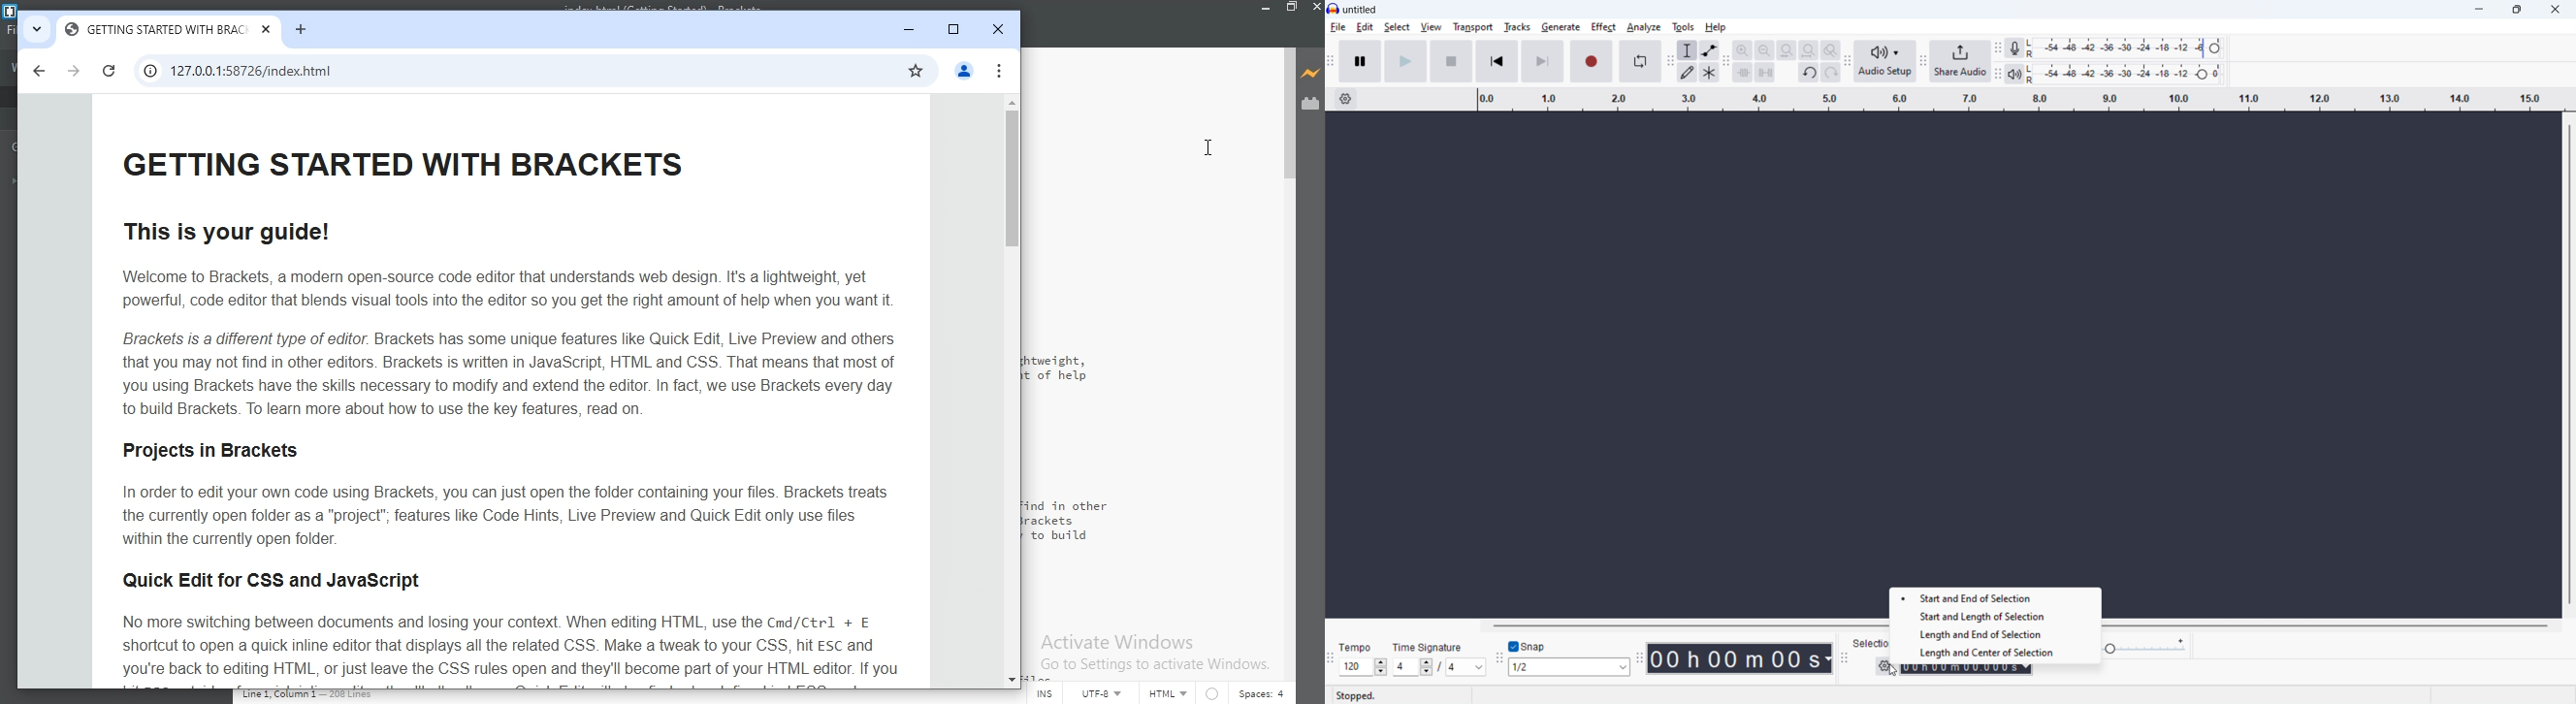 The width and height of the screenshot is (2576, 728). What do you see at coordinates (40, 72) in the screenshot?
I see `previous page` at bounding box center [40, 72].